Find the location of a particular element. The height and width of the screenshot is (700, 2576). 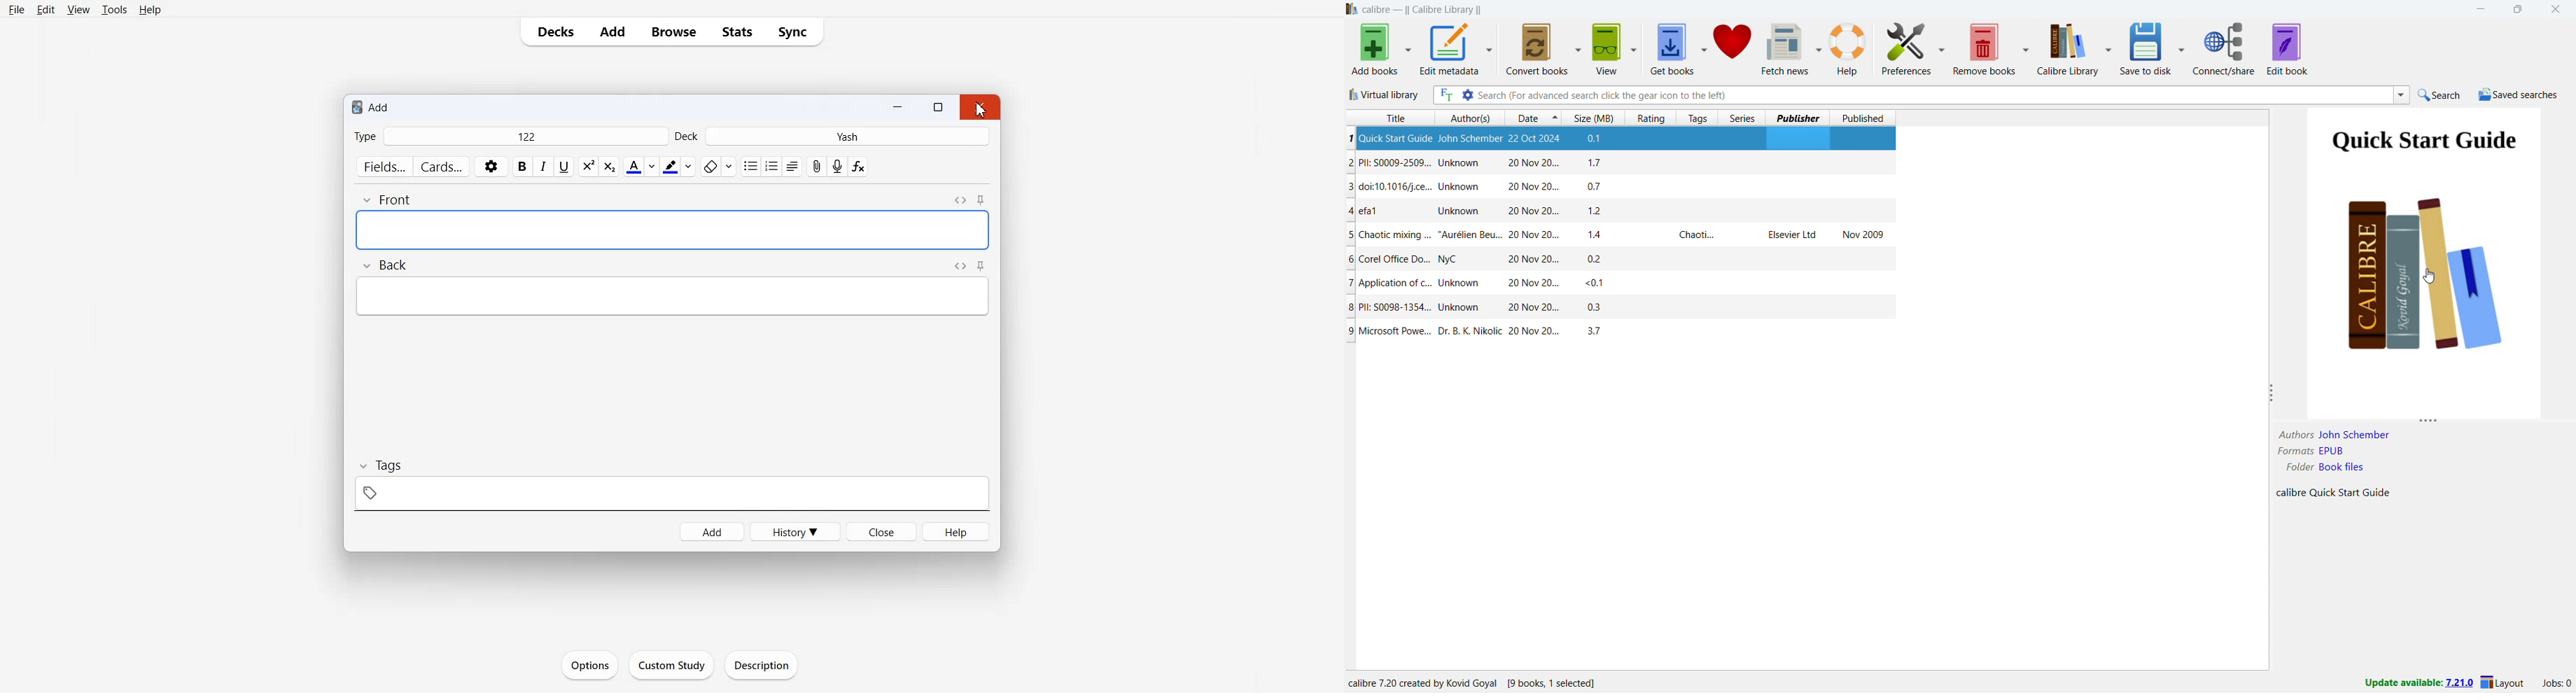

Tags is located at coordinates (385, 465).